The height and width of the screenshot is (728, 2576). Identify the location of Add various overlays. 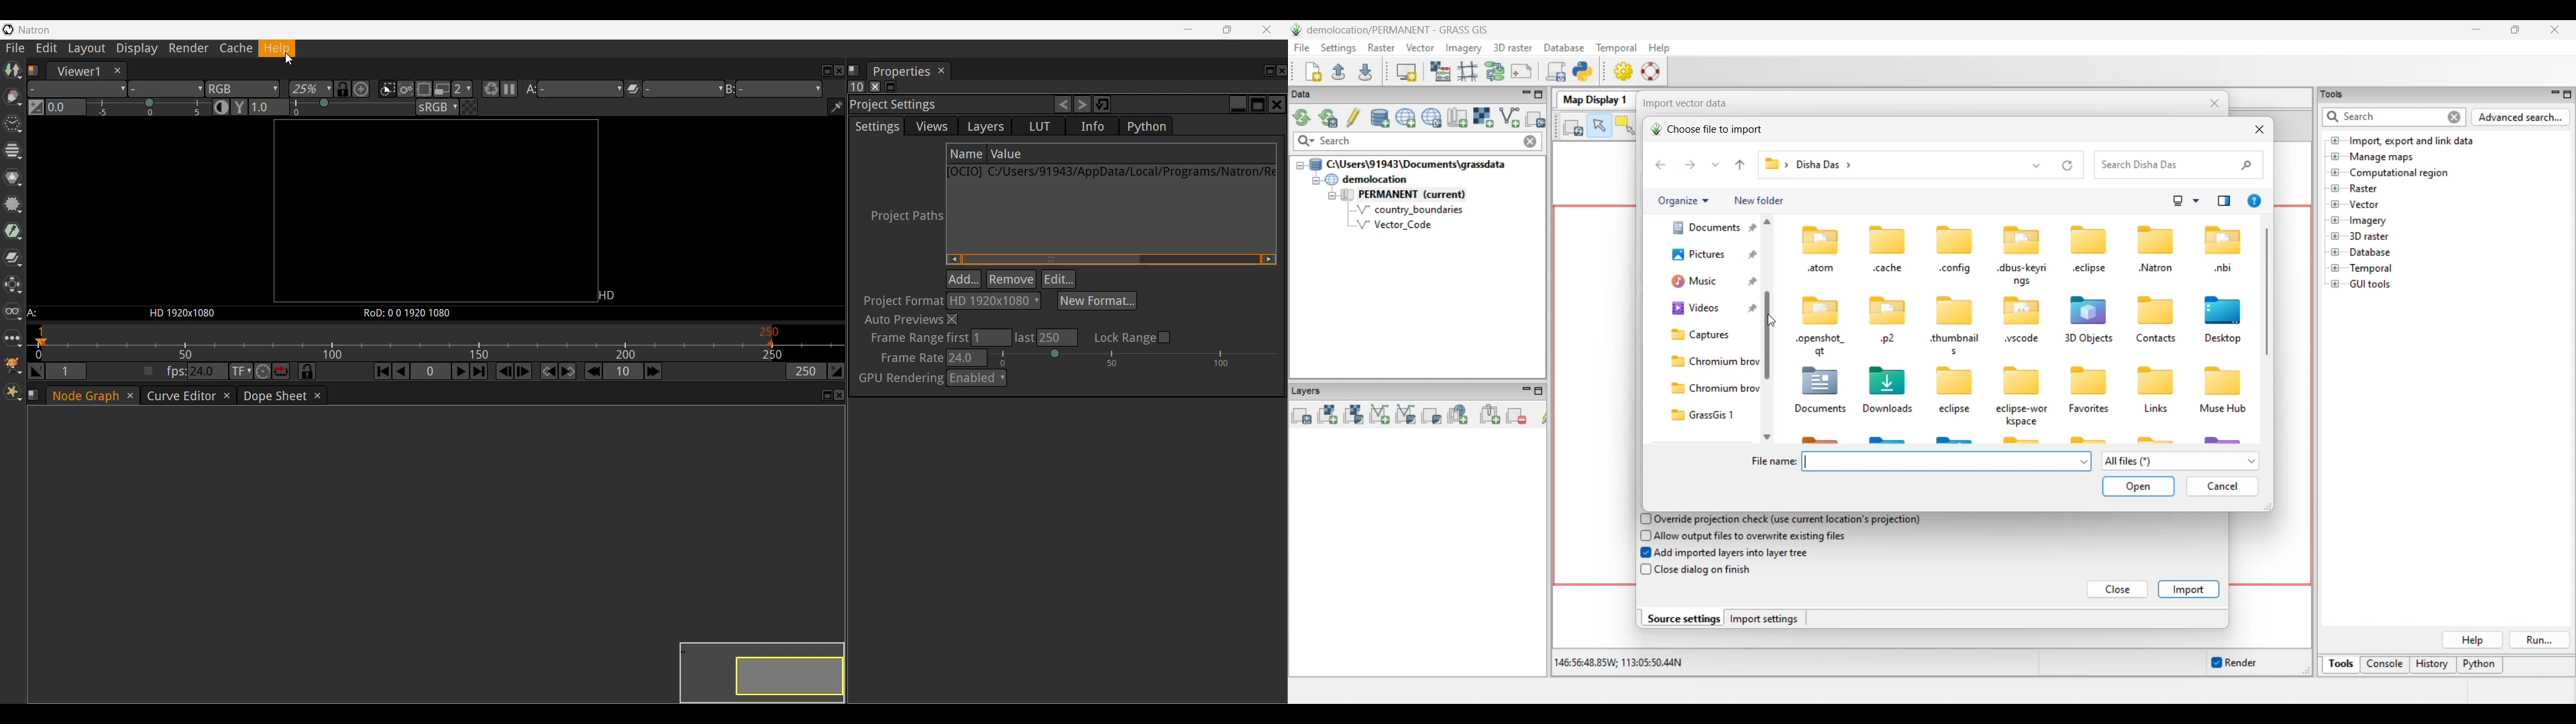
(1432, 416).